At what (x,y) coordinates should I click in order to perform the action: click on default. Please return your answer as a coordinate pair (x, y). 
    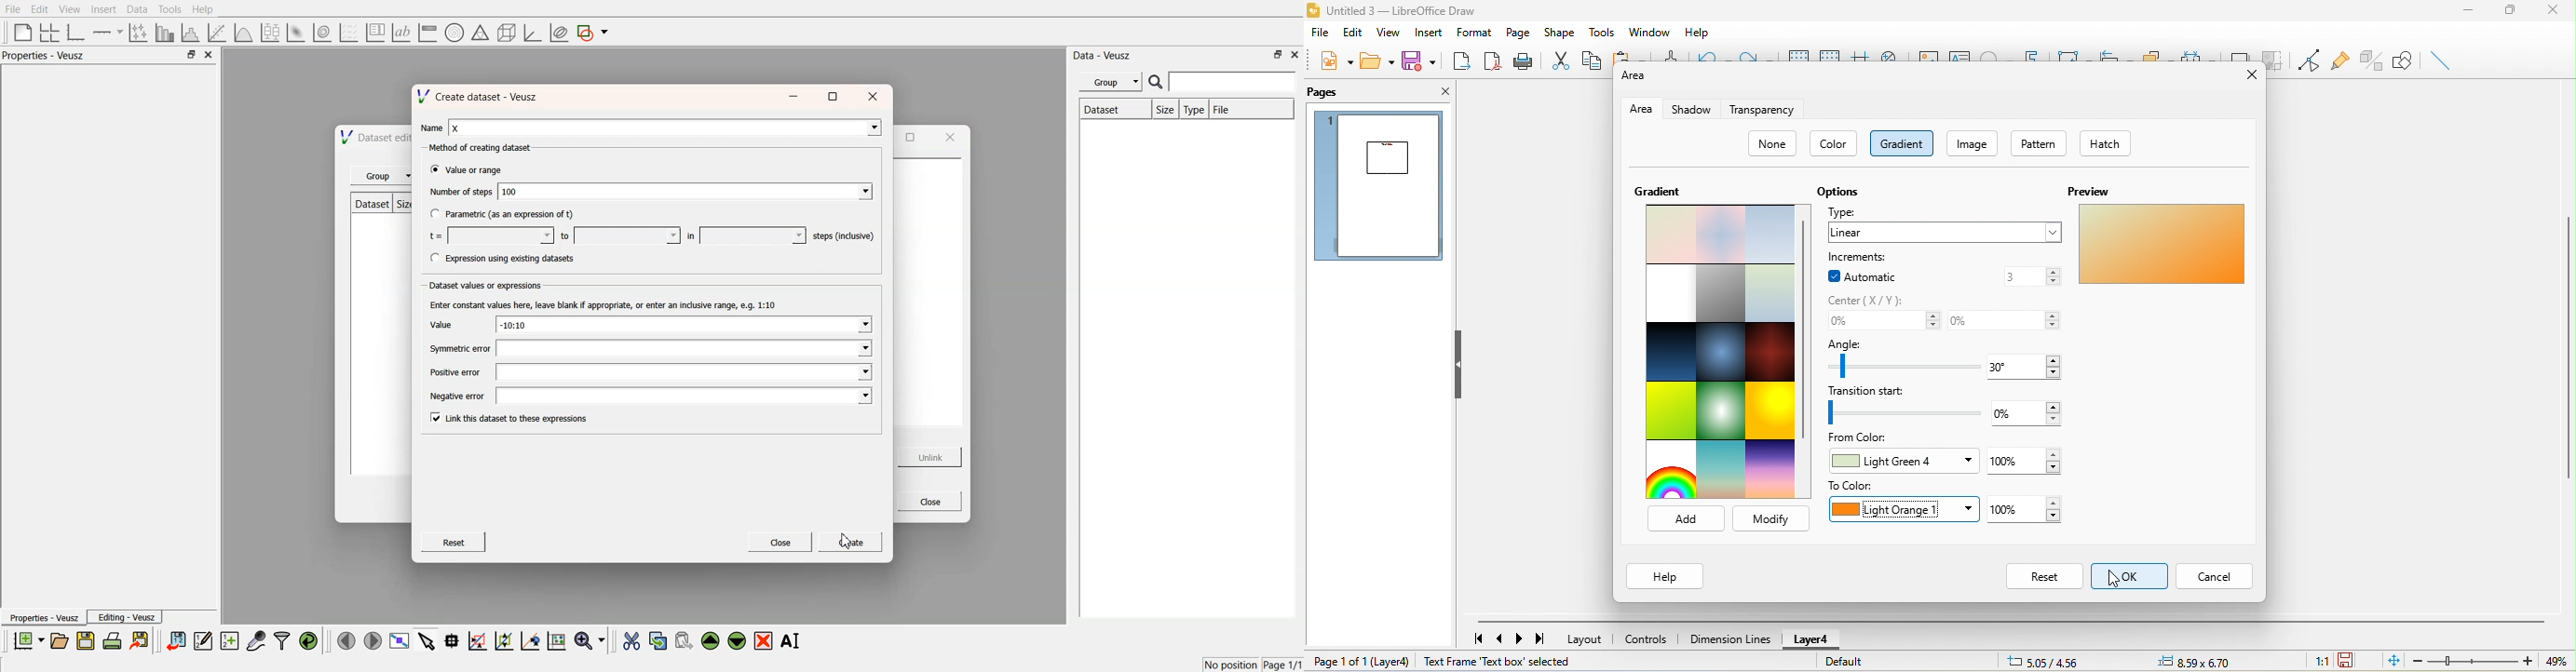
    Looking at the image, I should click on (1868, 665).